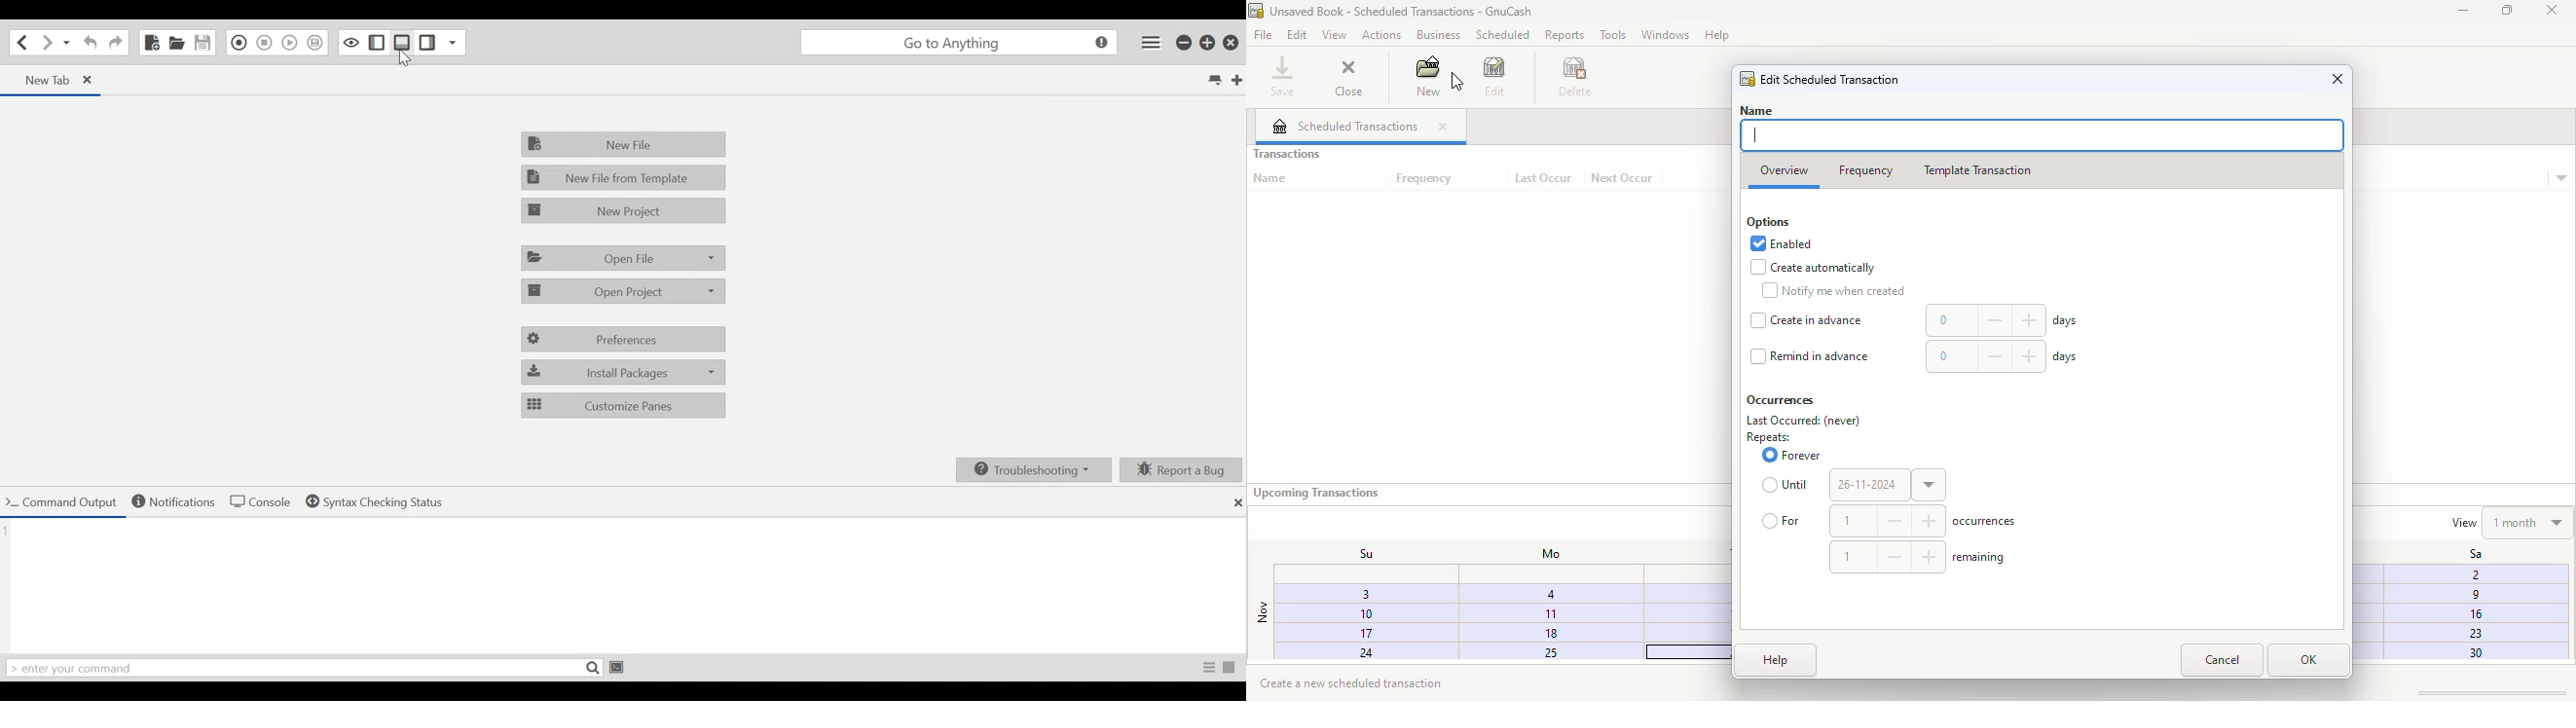  Describe the element at coordinates (1782, 243) in the screenshot. I see `enabled` at that location.